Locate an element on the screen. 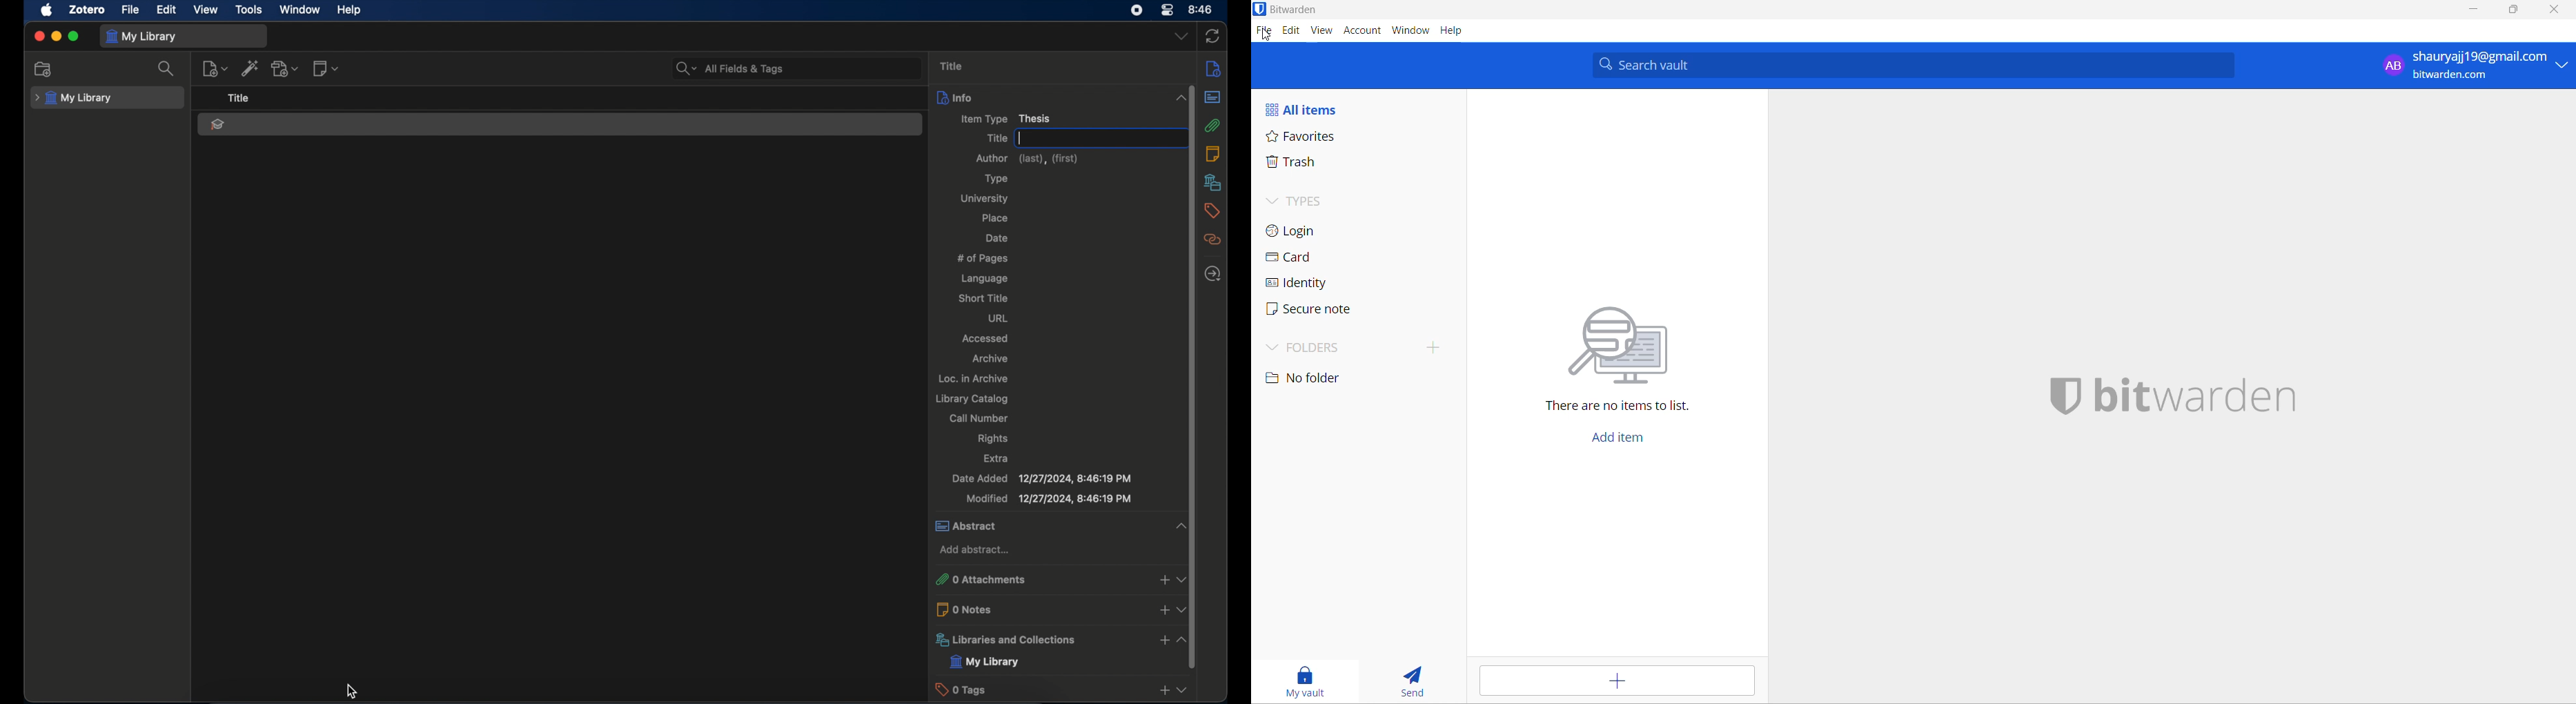  dropdown is located at coordinates (1183, 576).